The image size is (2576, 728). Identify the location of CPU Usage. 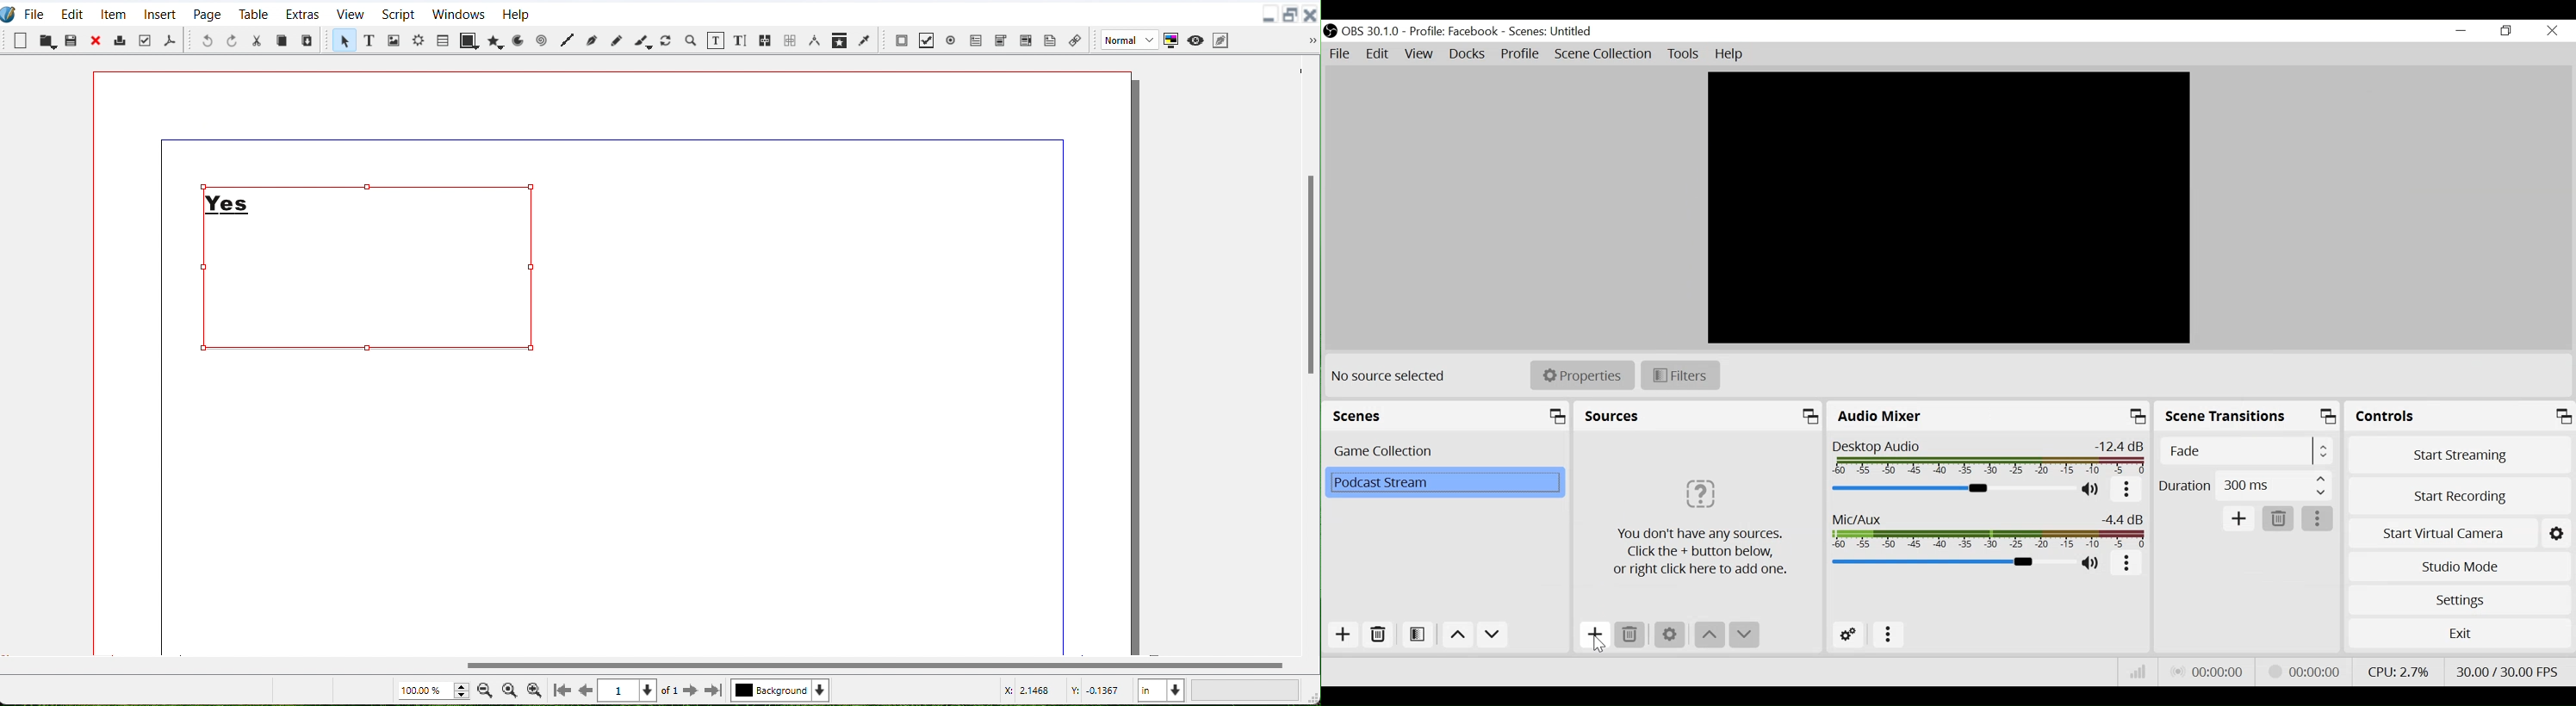
(2399, 672).